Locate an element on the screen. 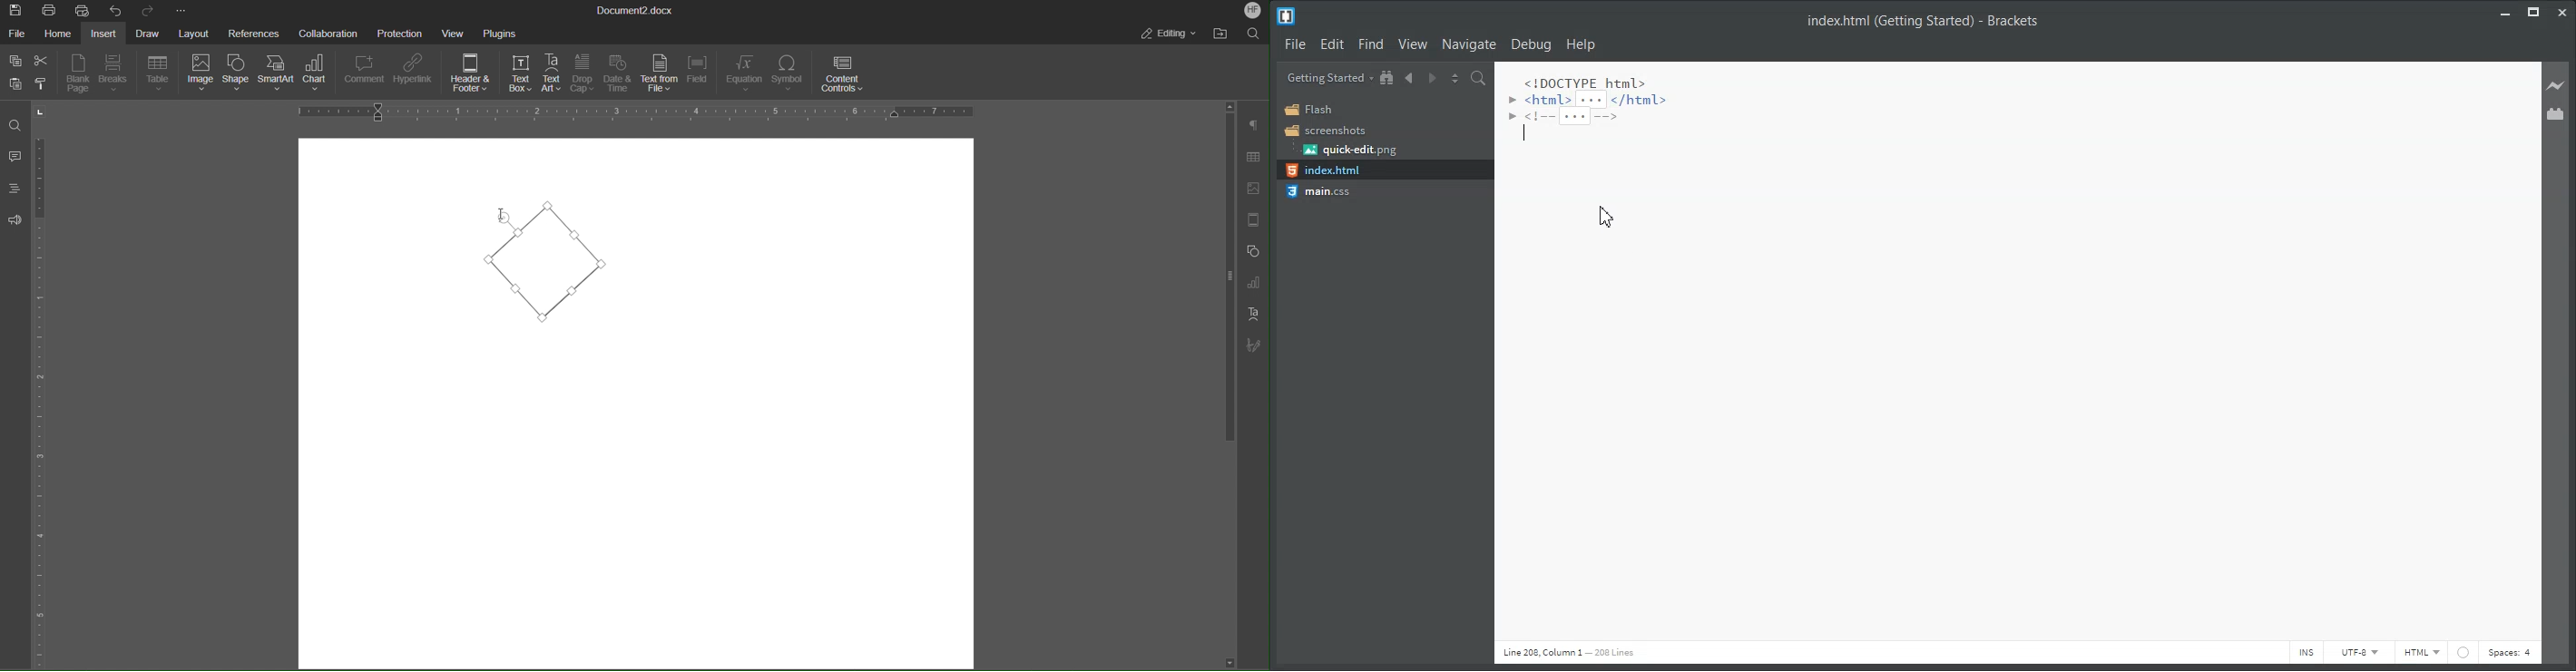 The width and height of the screenshot is (2576, 672). Cut is located at coordinates (42, 58).